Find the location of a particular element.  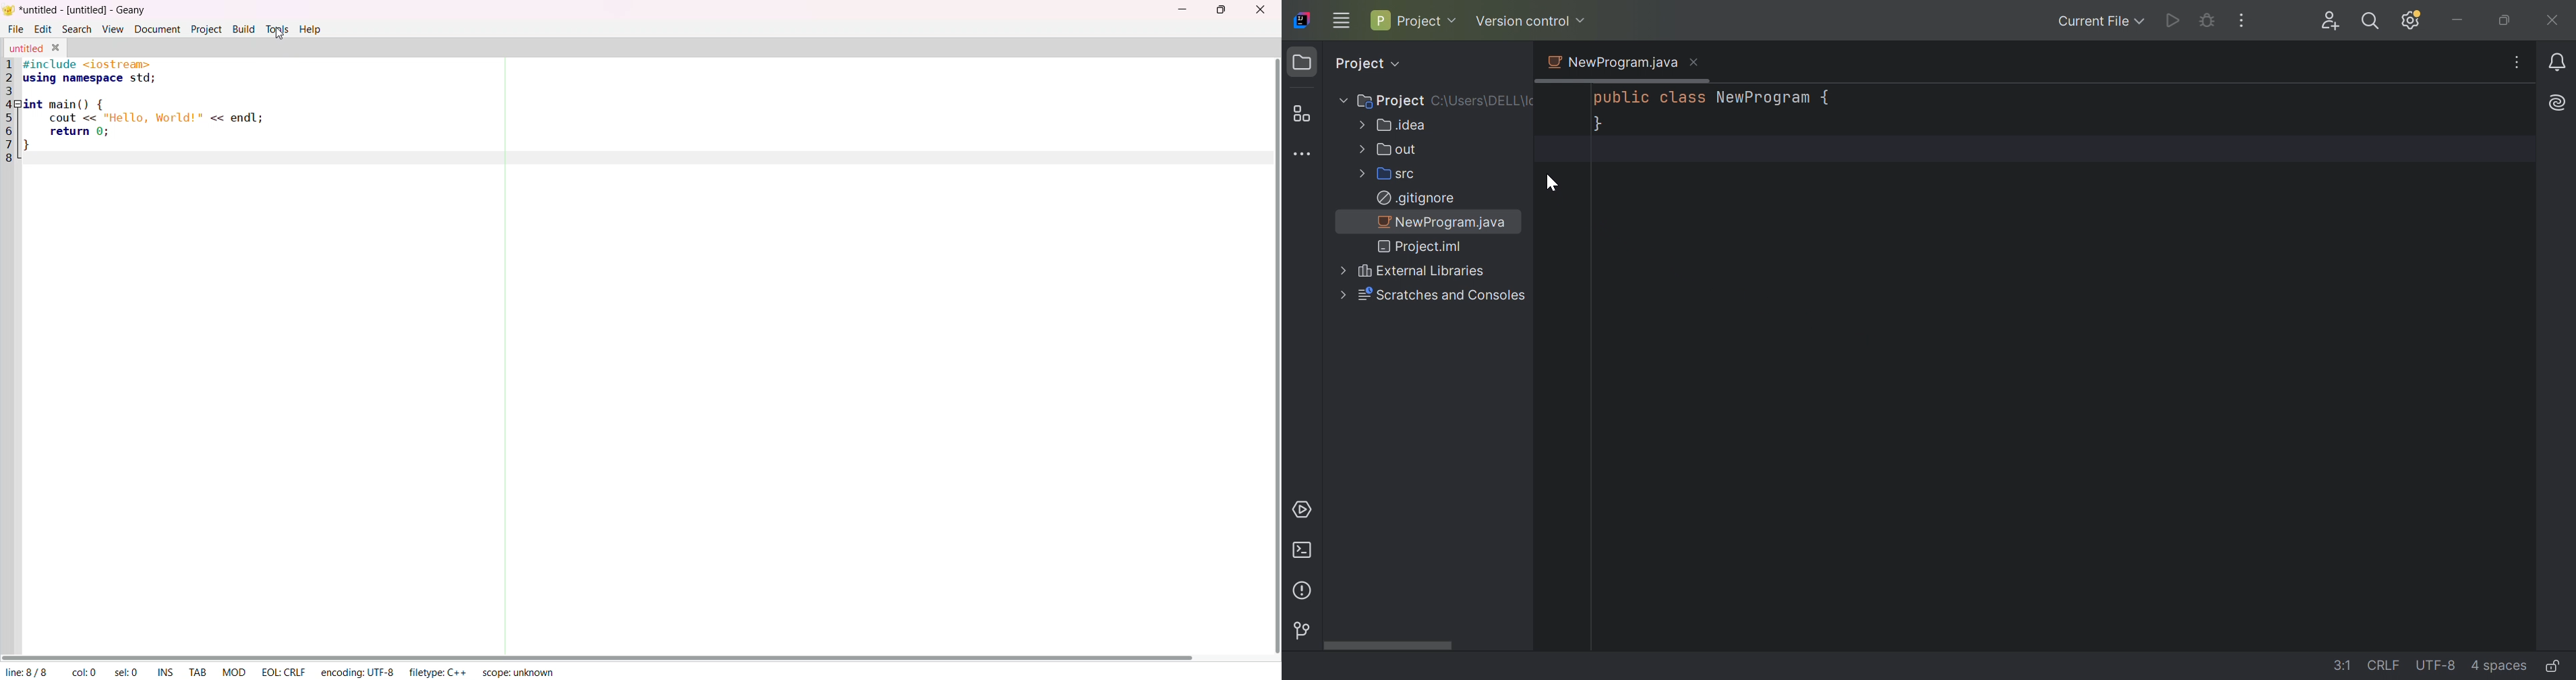

Cursor is located at coordinates (1551, 185).